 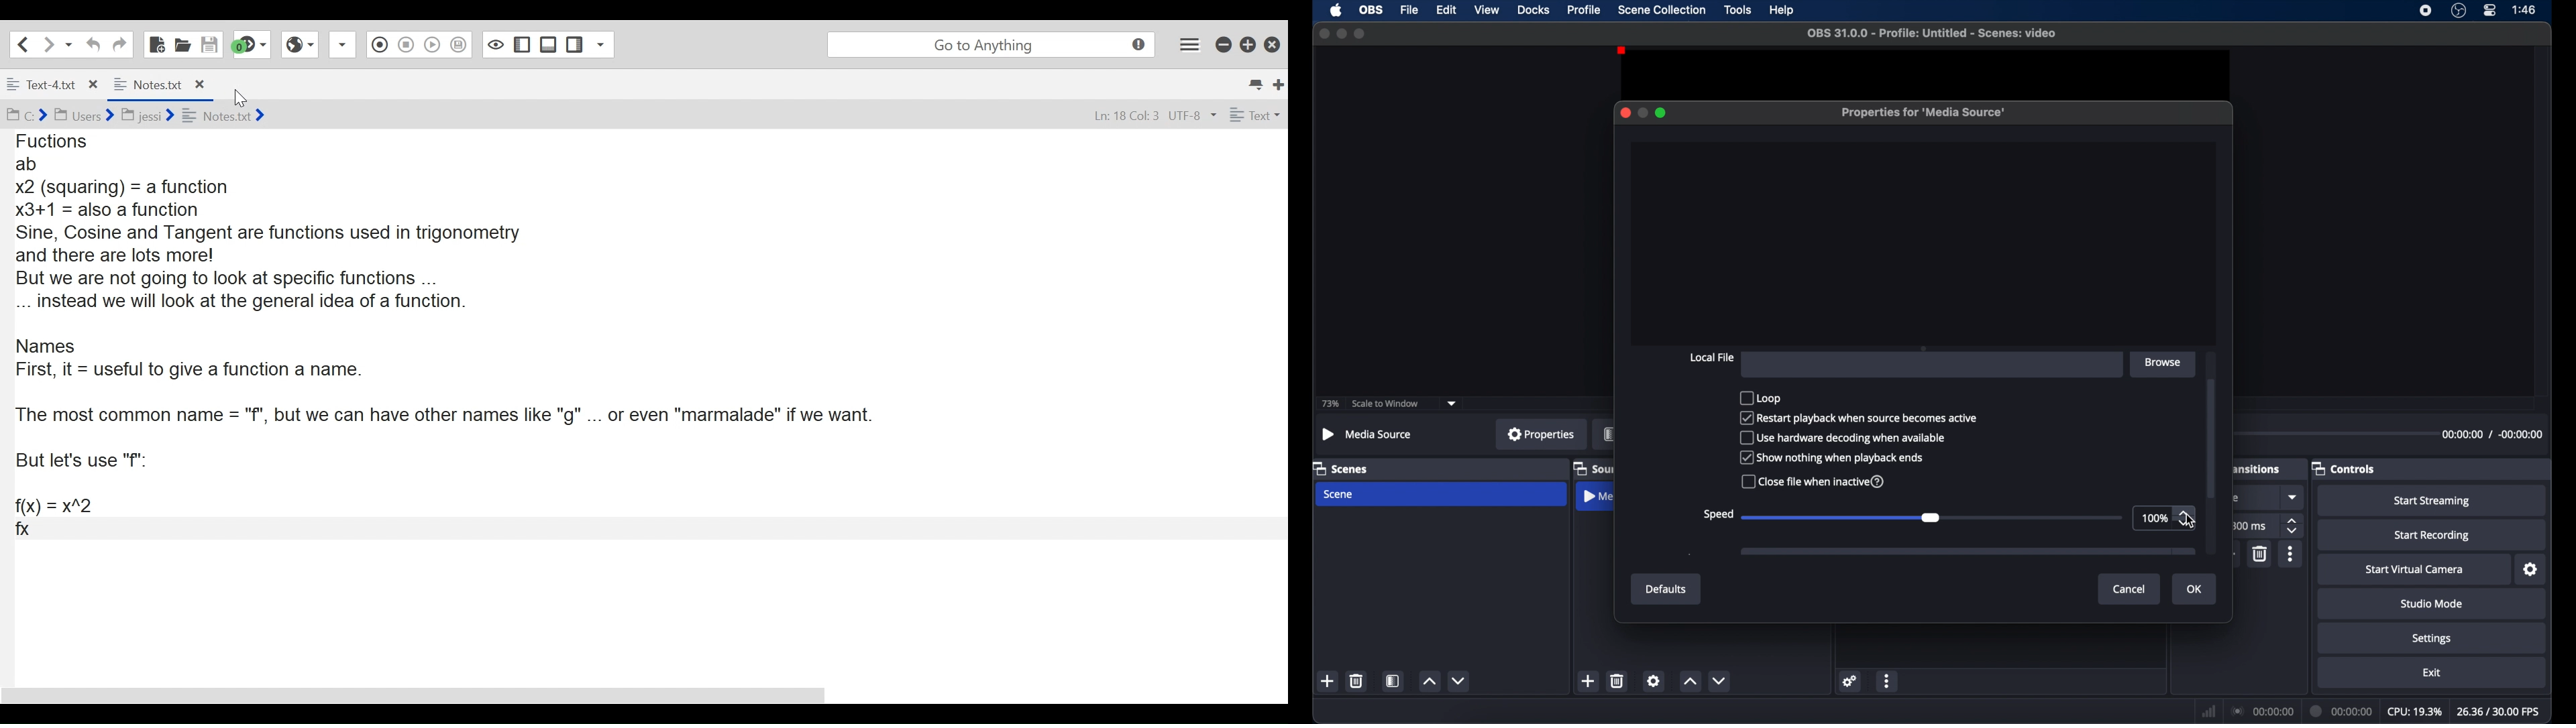 I want to click on cursor, so click(x=2190, y=521).